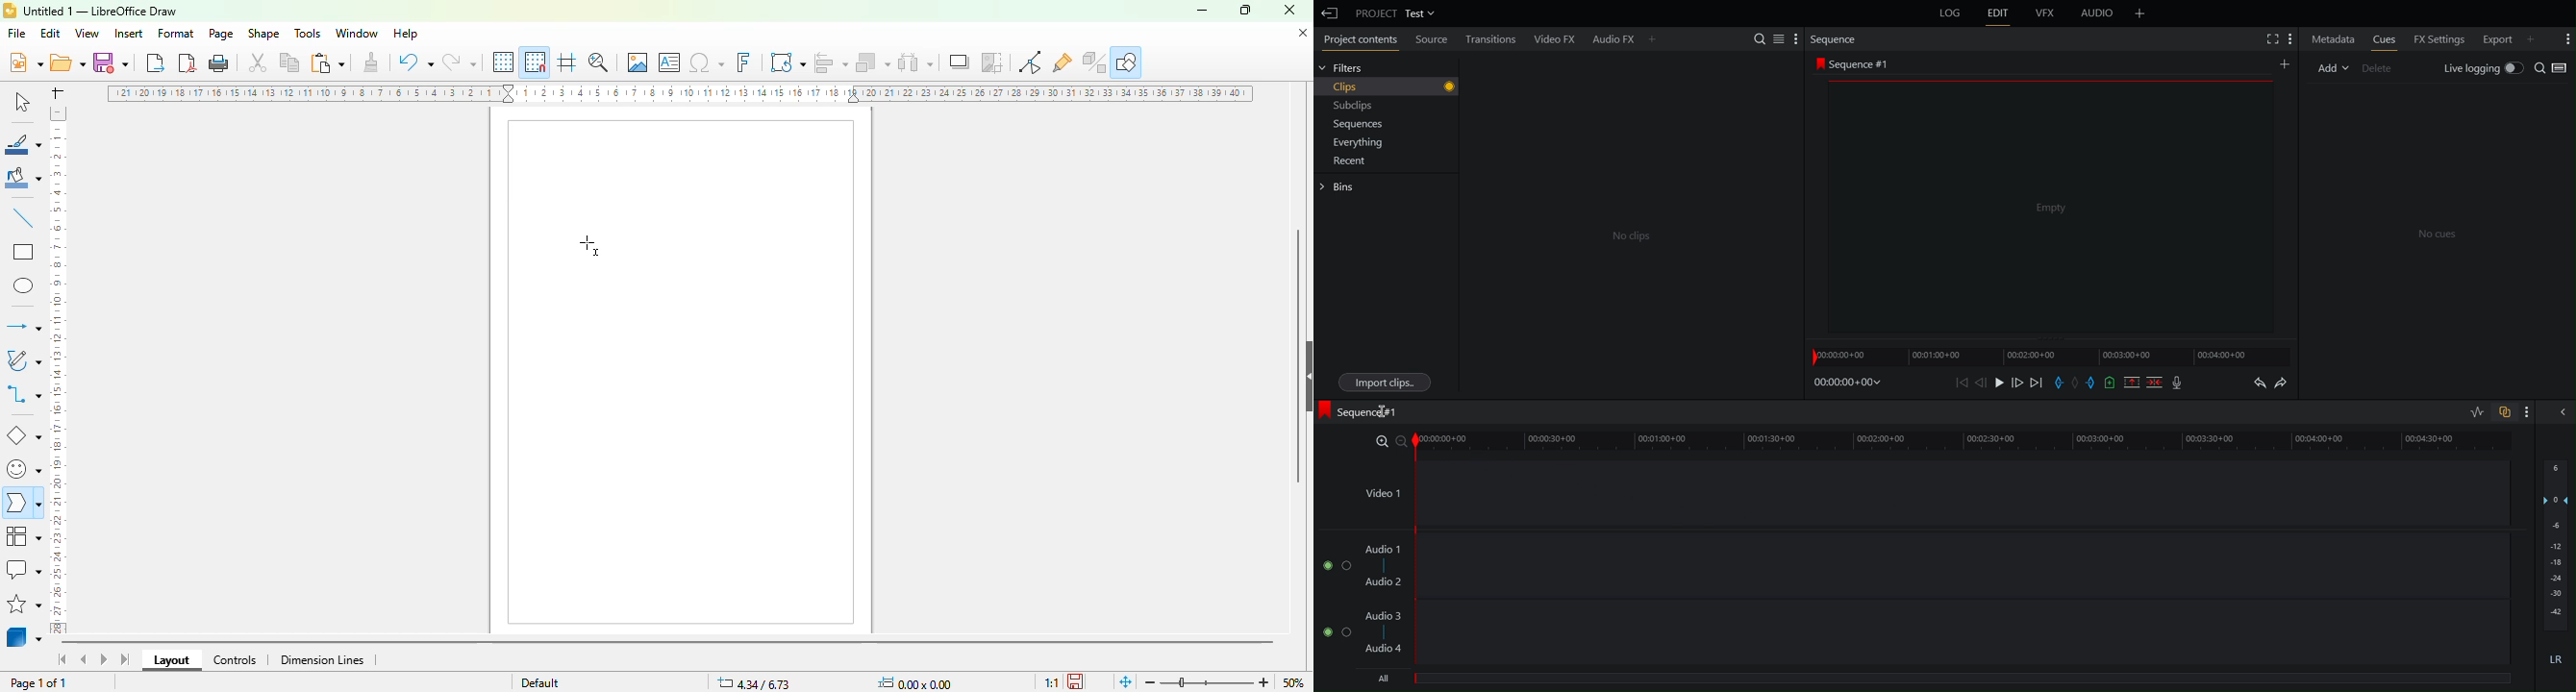 The image size is (2576, 700). Describe the element at coordinates (23, 326) in the screenshot. I see `lines and arrows` at that location.